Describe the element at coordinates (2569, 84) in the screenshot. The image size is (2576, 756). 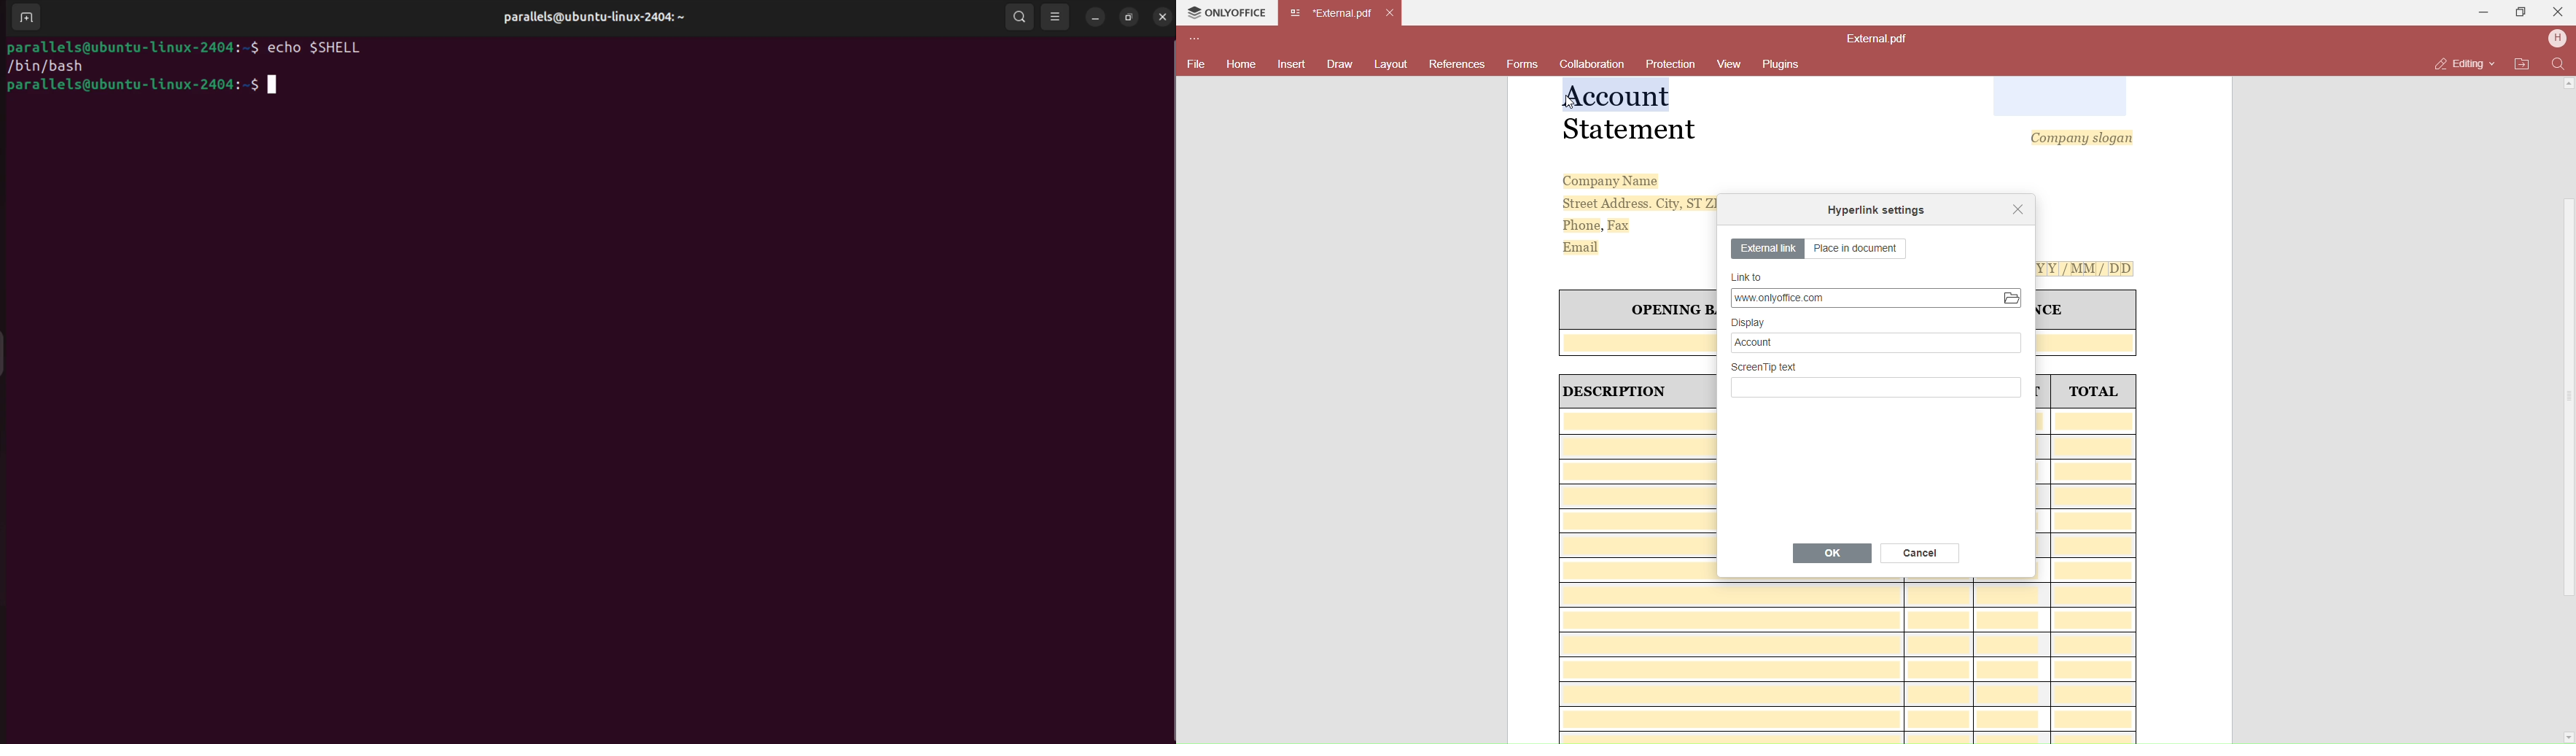
I see `Scroll Up` at that location.